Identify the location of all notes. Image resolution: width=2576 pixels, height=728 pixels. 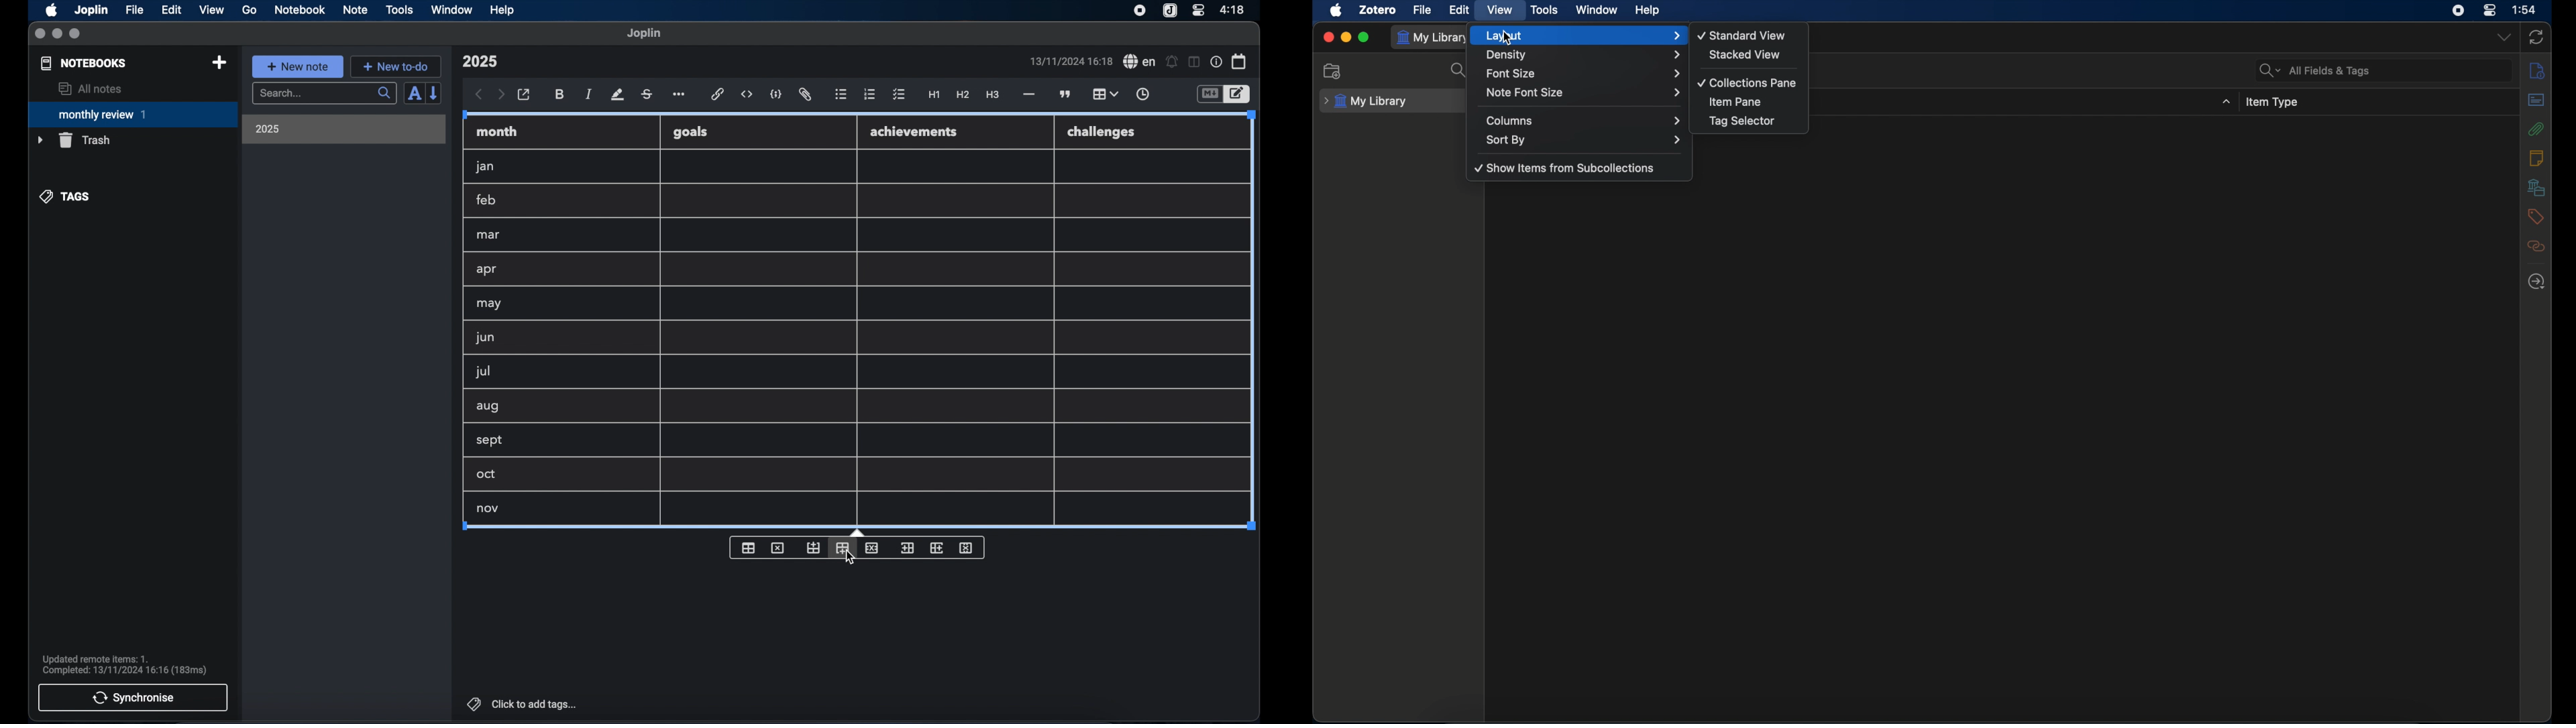
(90, 88).